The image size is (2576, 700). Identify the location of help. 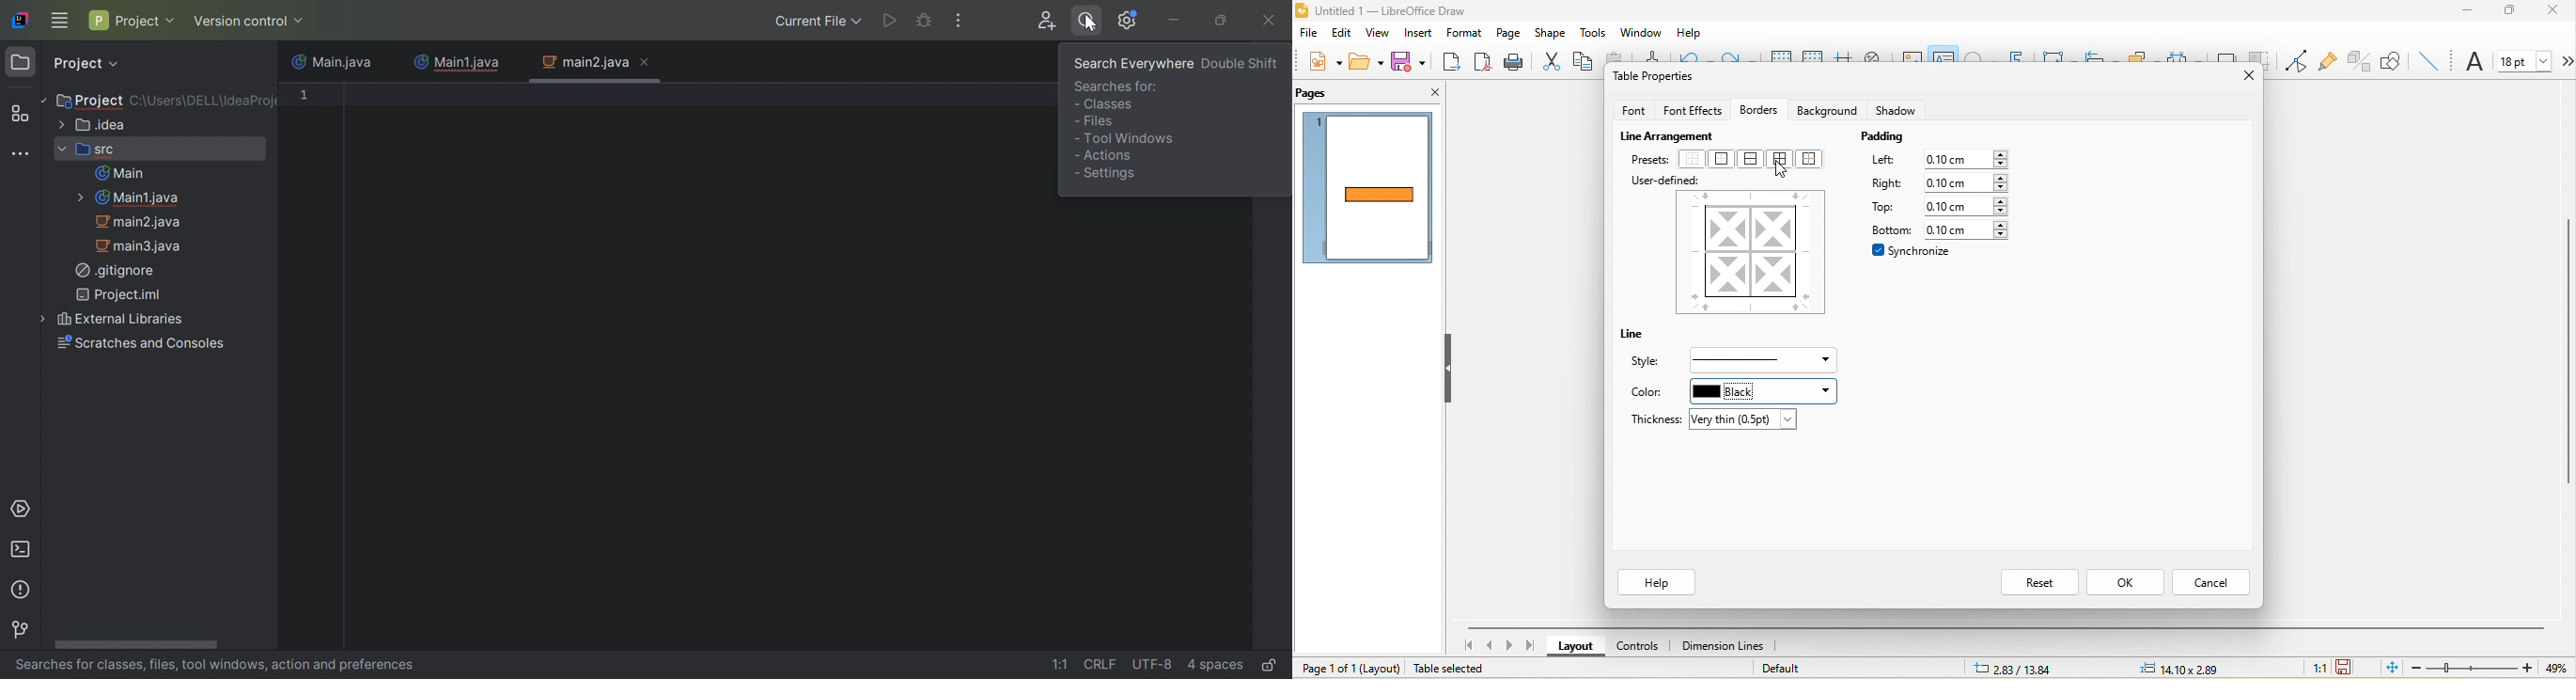
(1694, 34).